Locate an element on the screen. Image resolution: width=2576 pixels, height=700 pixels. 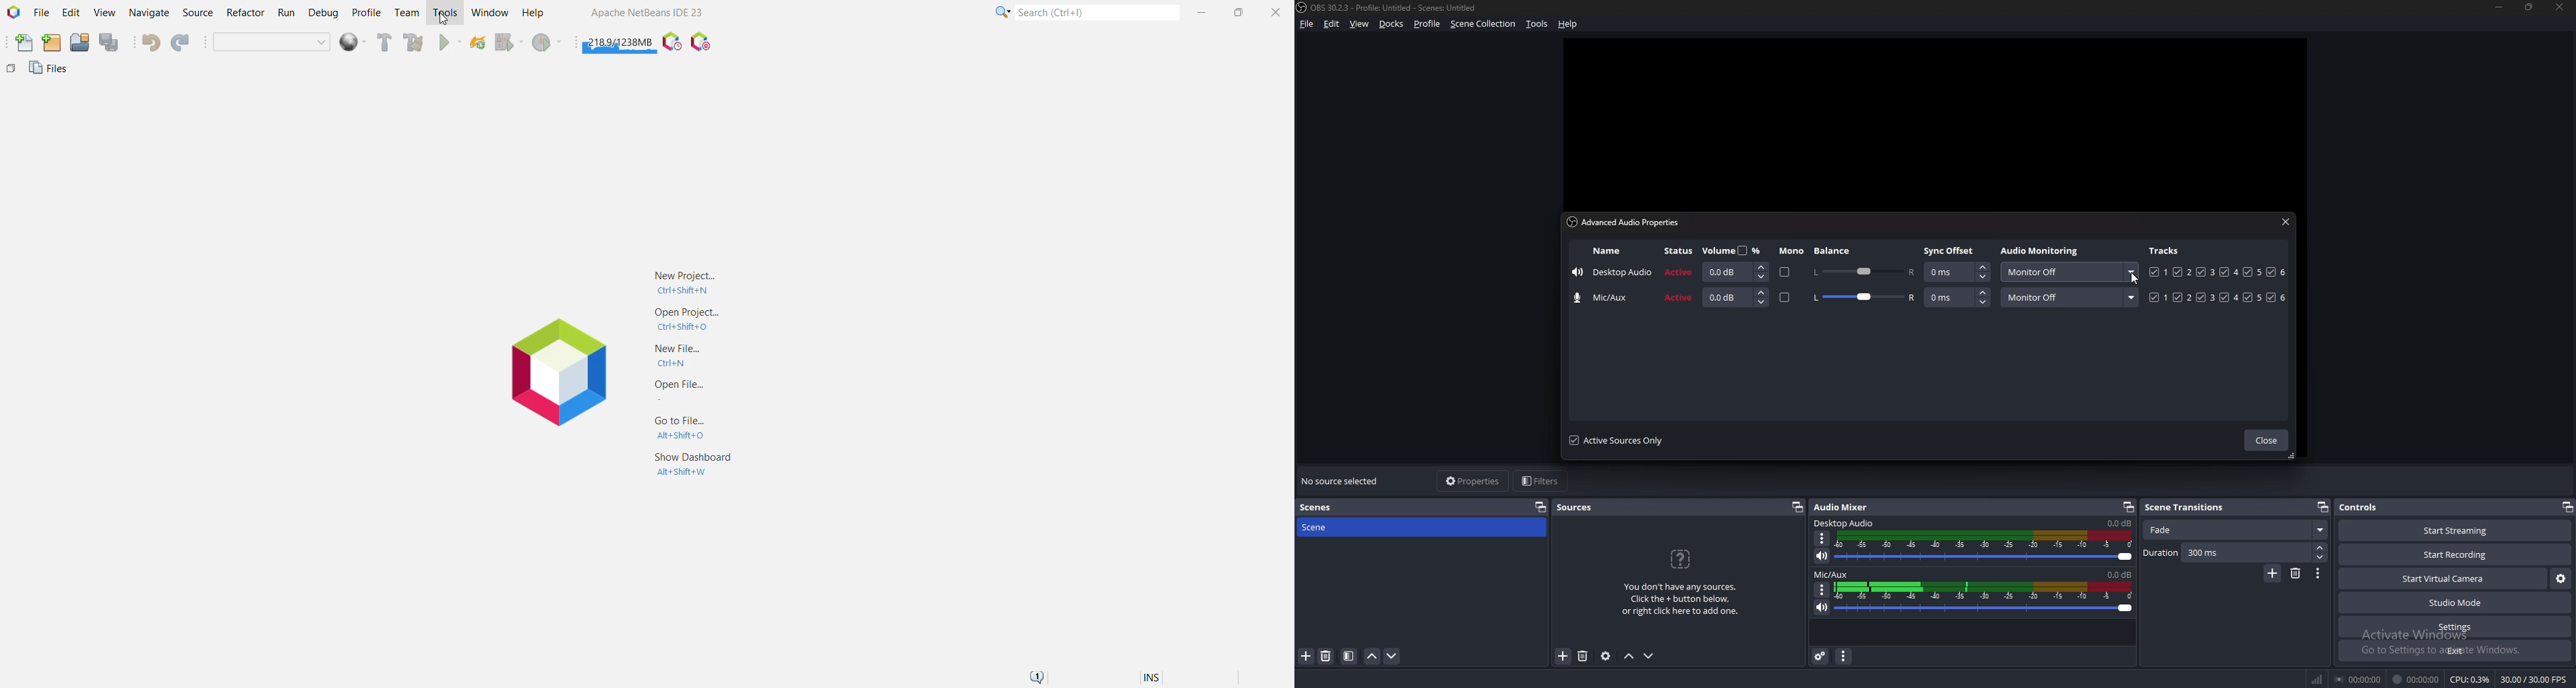
sync offset is located at coordinates (1951, 250).